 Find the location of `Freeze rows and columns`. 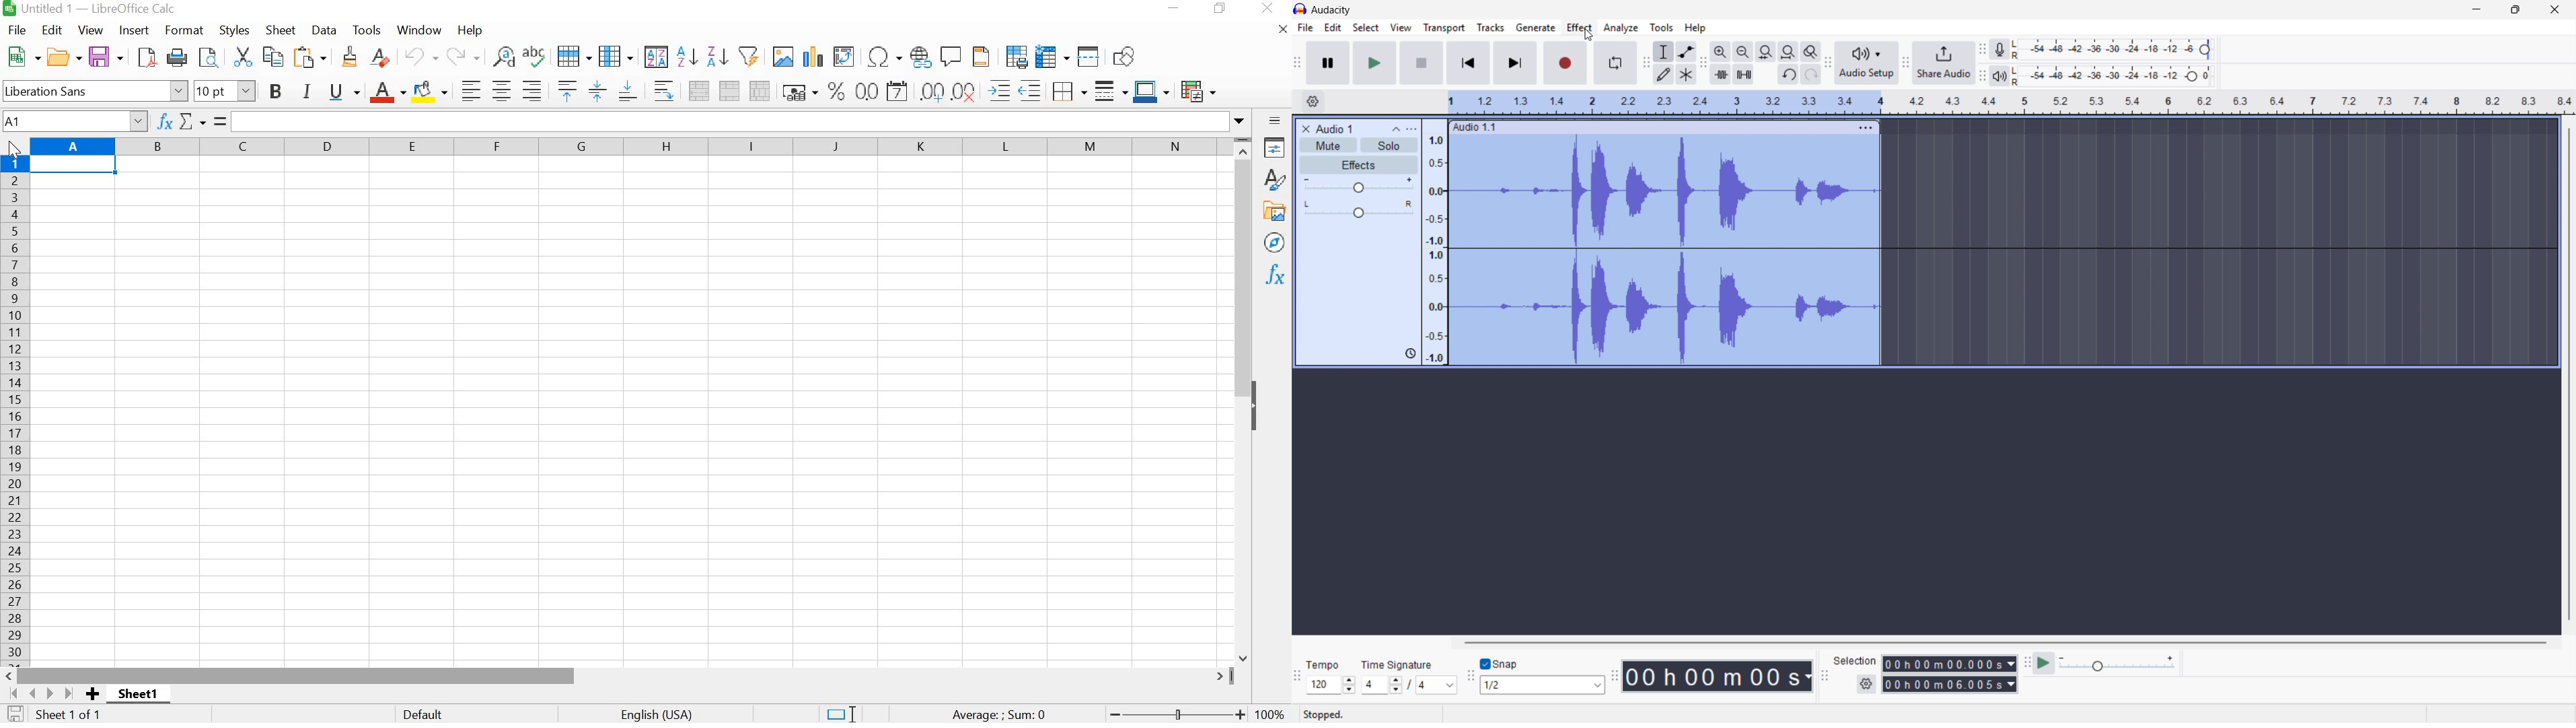

Freeze rows and columns is located at coordinates (1051, 57).